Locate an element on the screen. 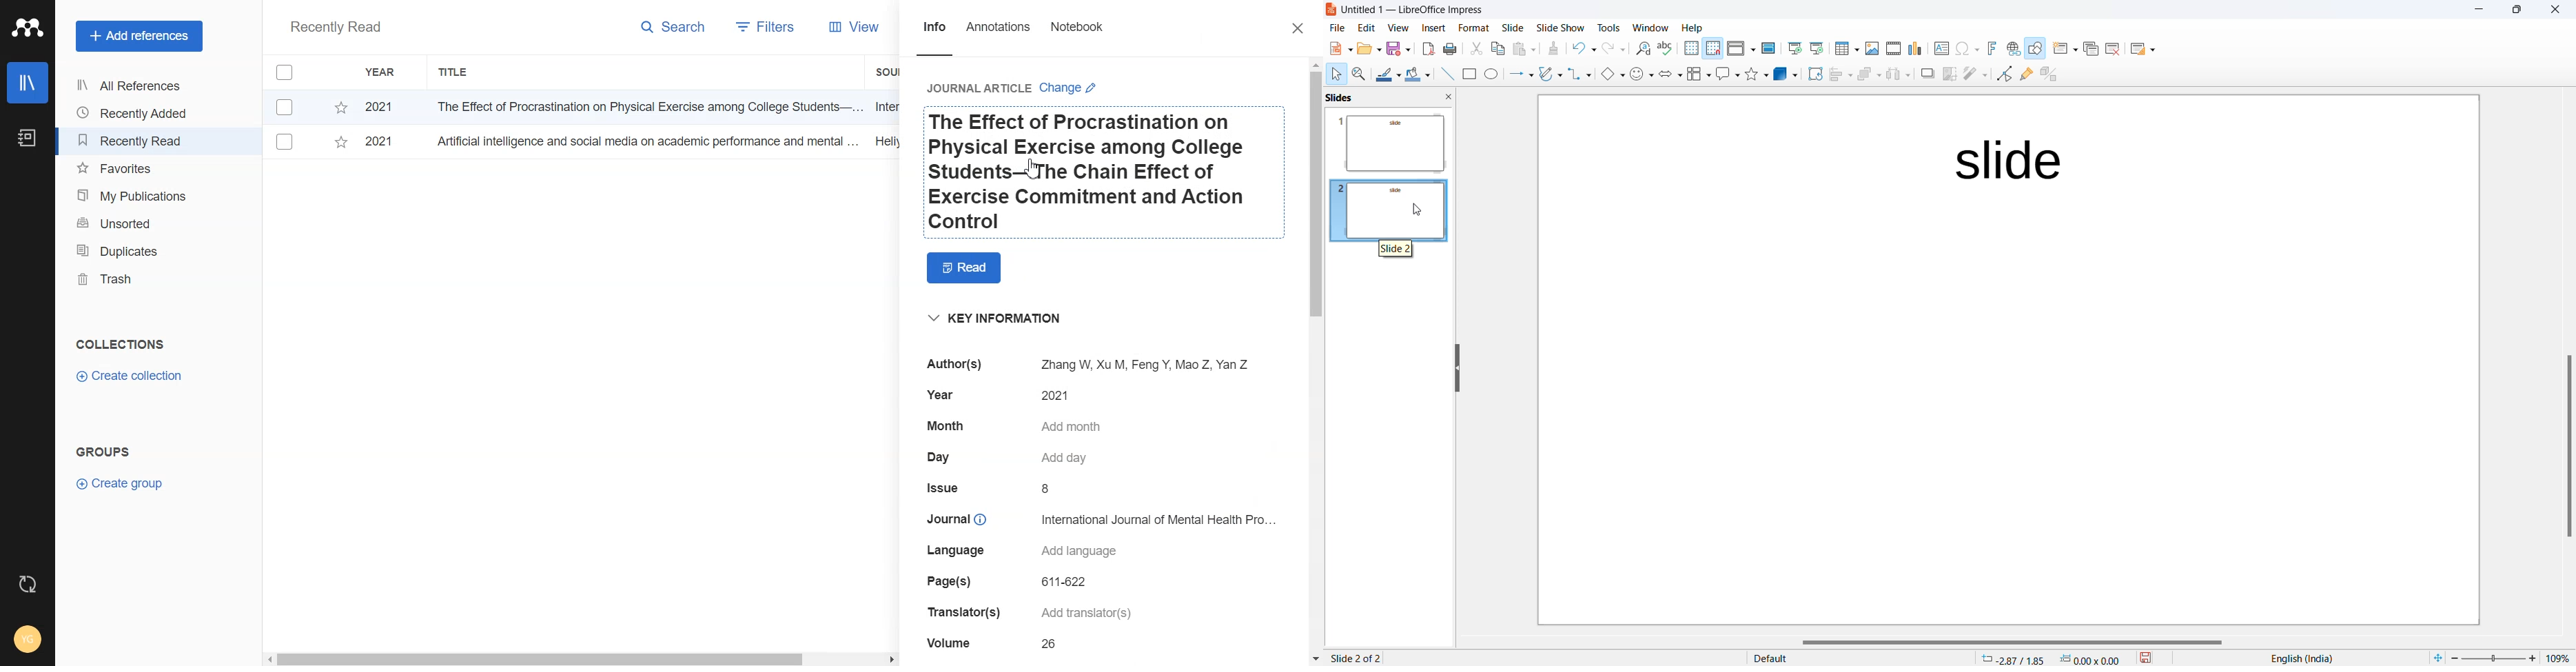 This screenshot has width=2576, height=672. Insert audio and video is located at coordinates (1892, 48).